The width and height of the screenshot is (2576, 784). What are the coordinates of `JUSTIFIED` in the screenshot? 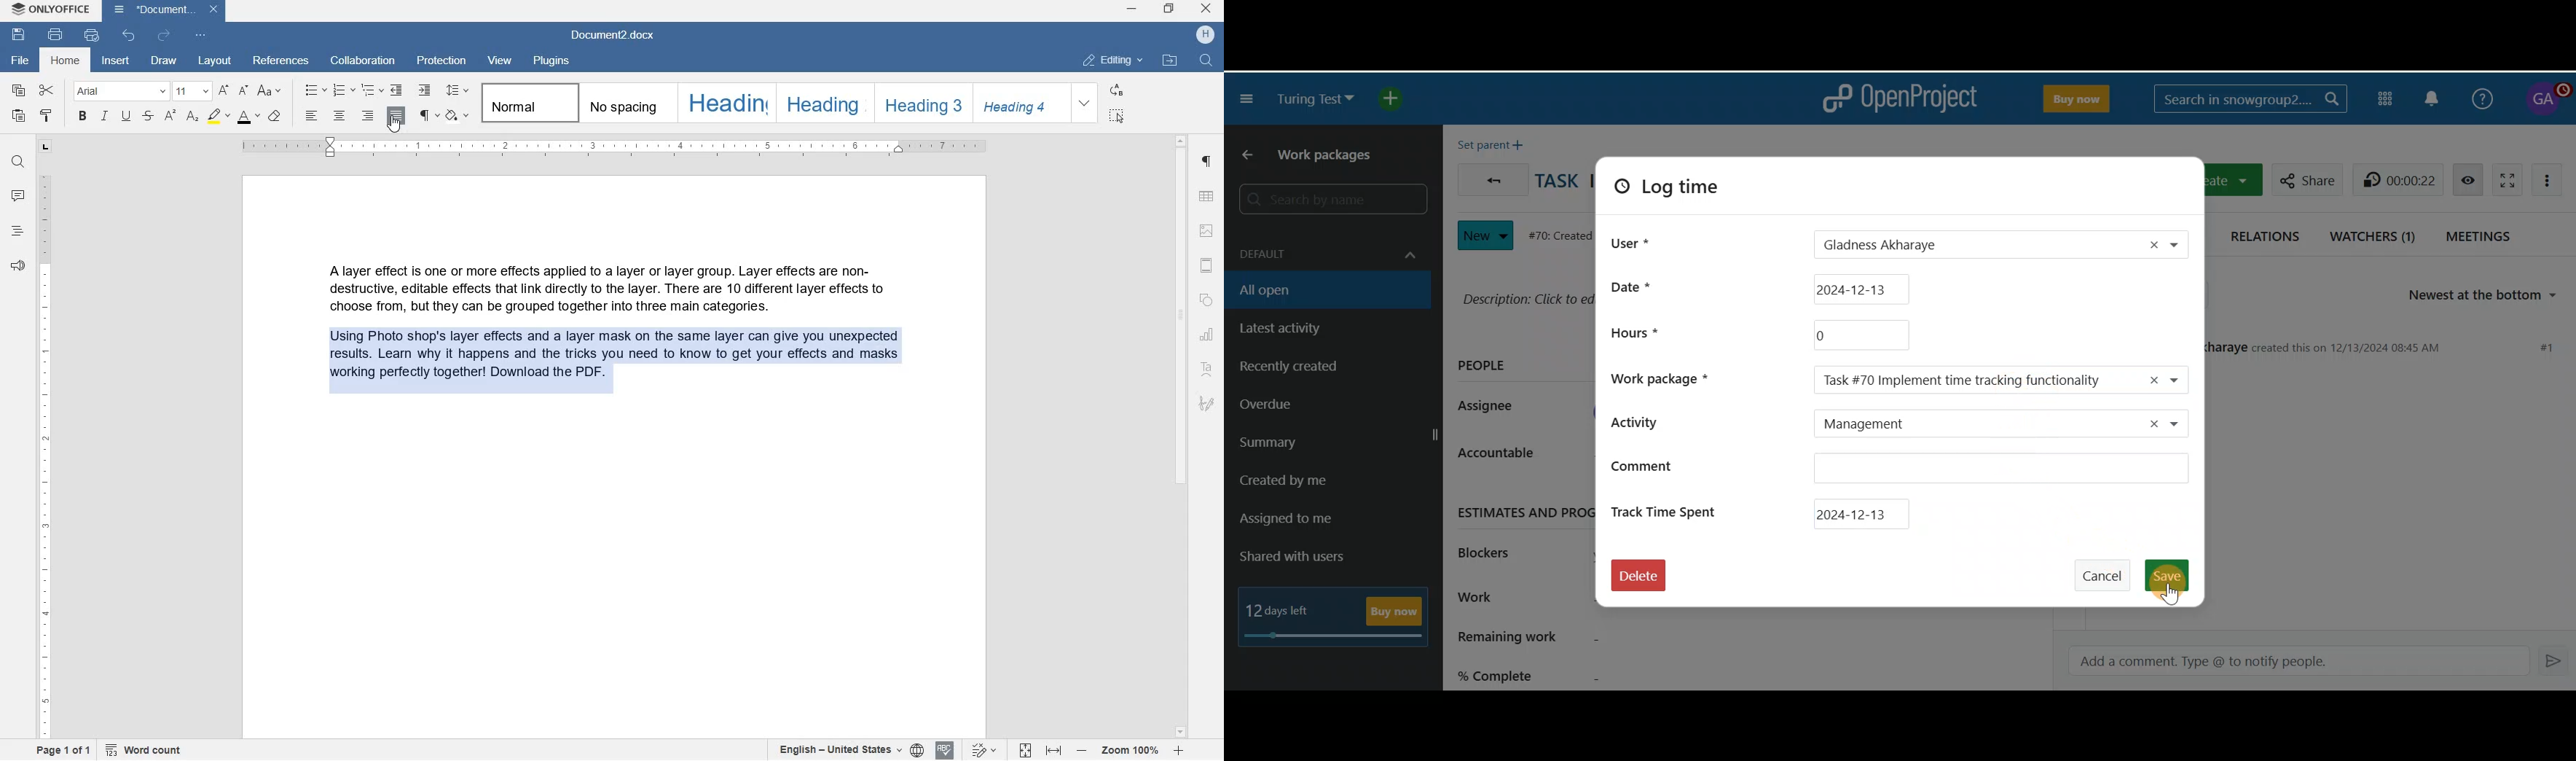 It's located at (396, 117).